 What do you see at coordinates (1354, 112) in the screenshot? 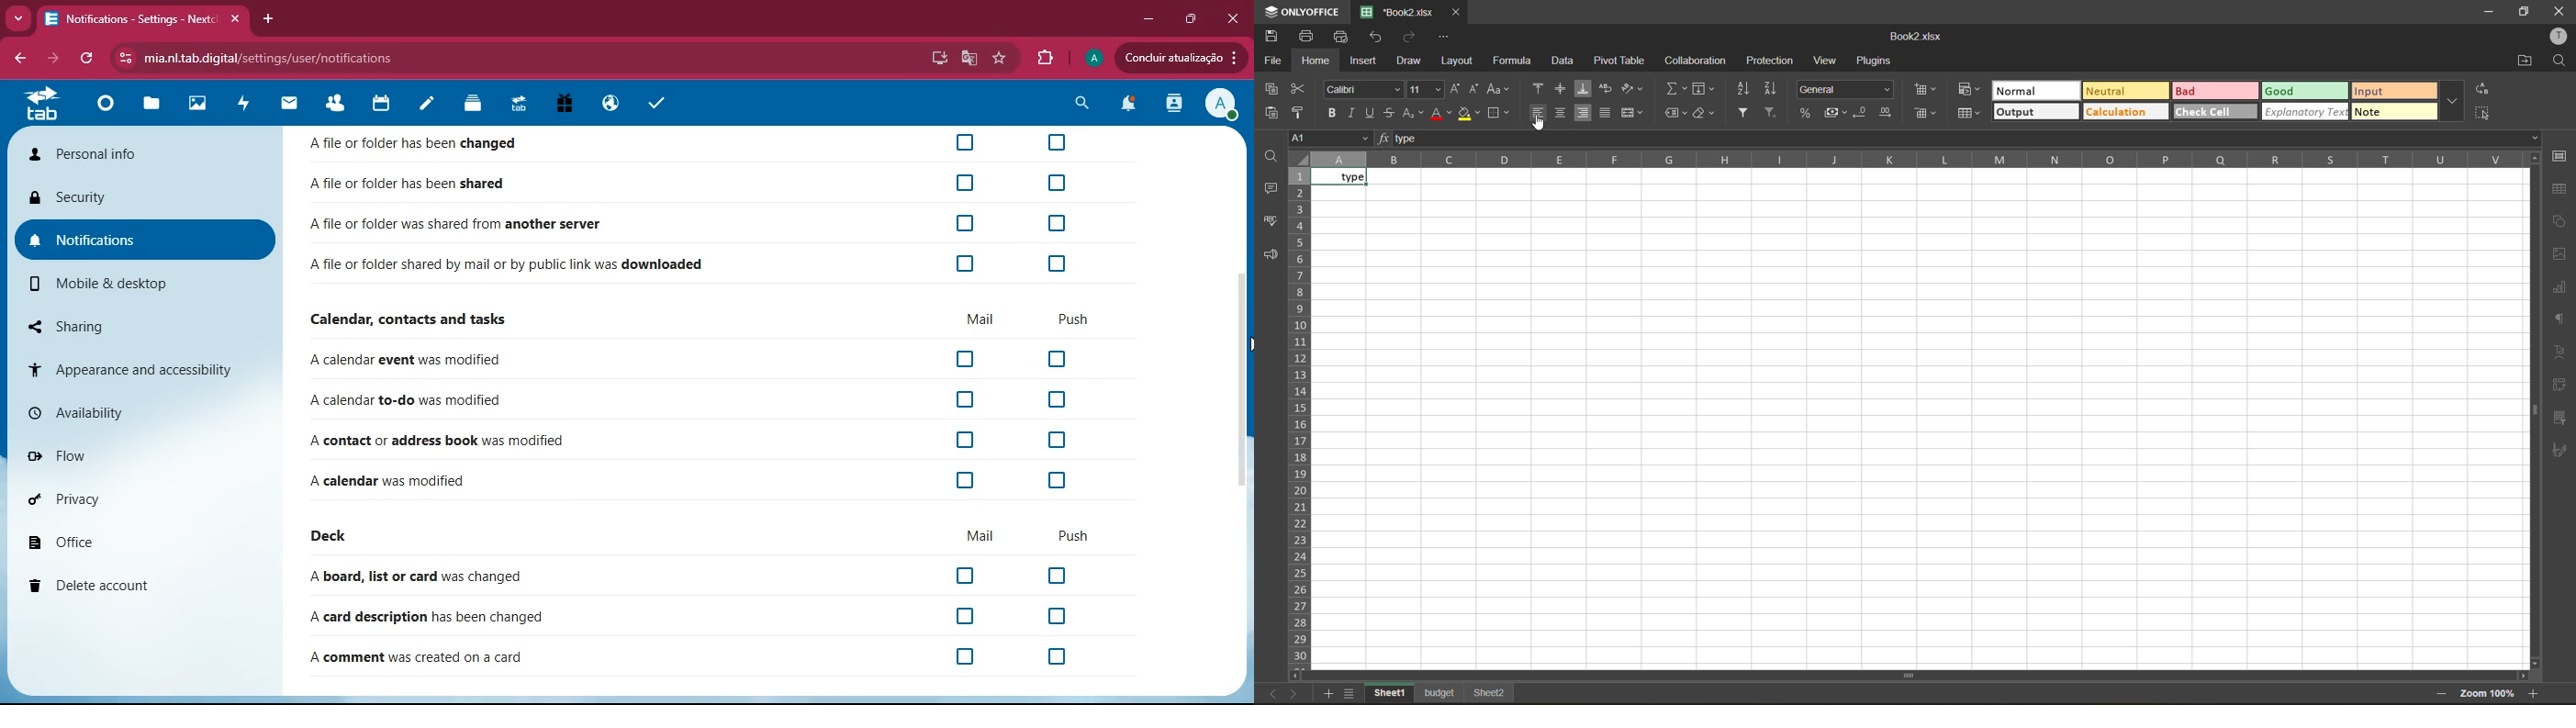
I see `italic` at bounding box center [1354, 112].